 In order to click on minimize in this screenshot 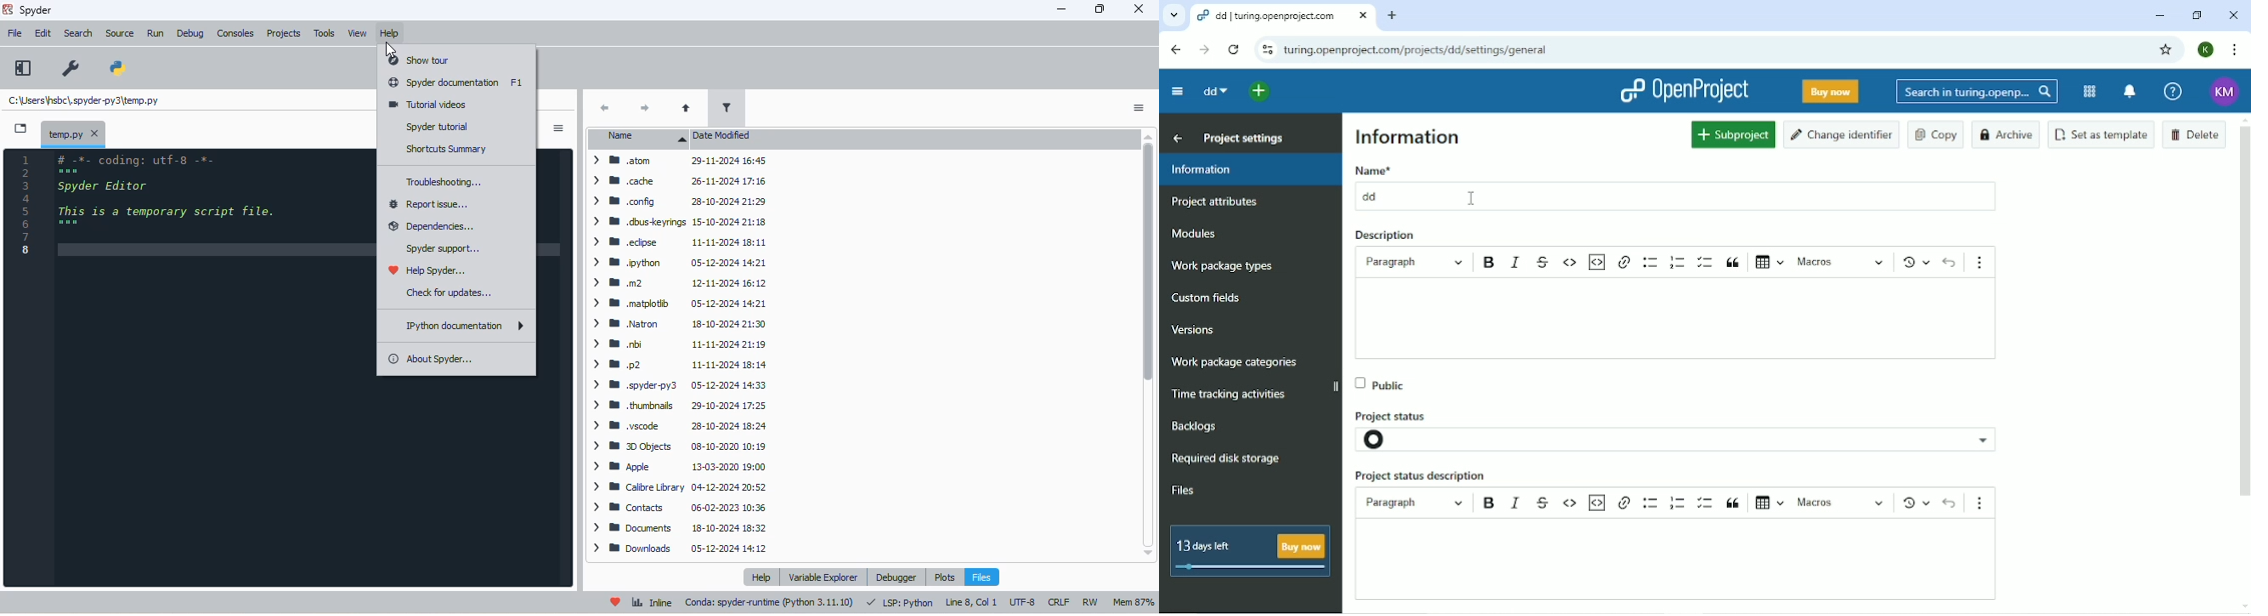, I will do `click(1064, 8)`.